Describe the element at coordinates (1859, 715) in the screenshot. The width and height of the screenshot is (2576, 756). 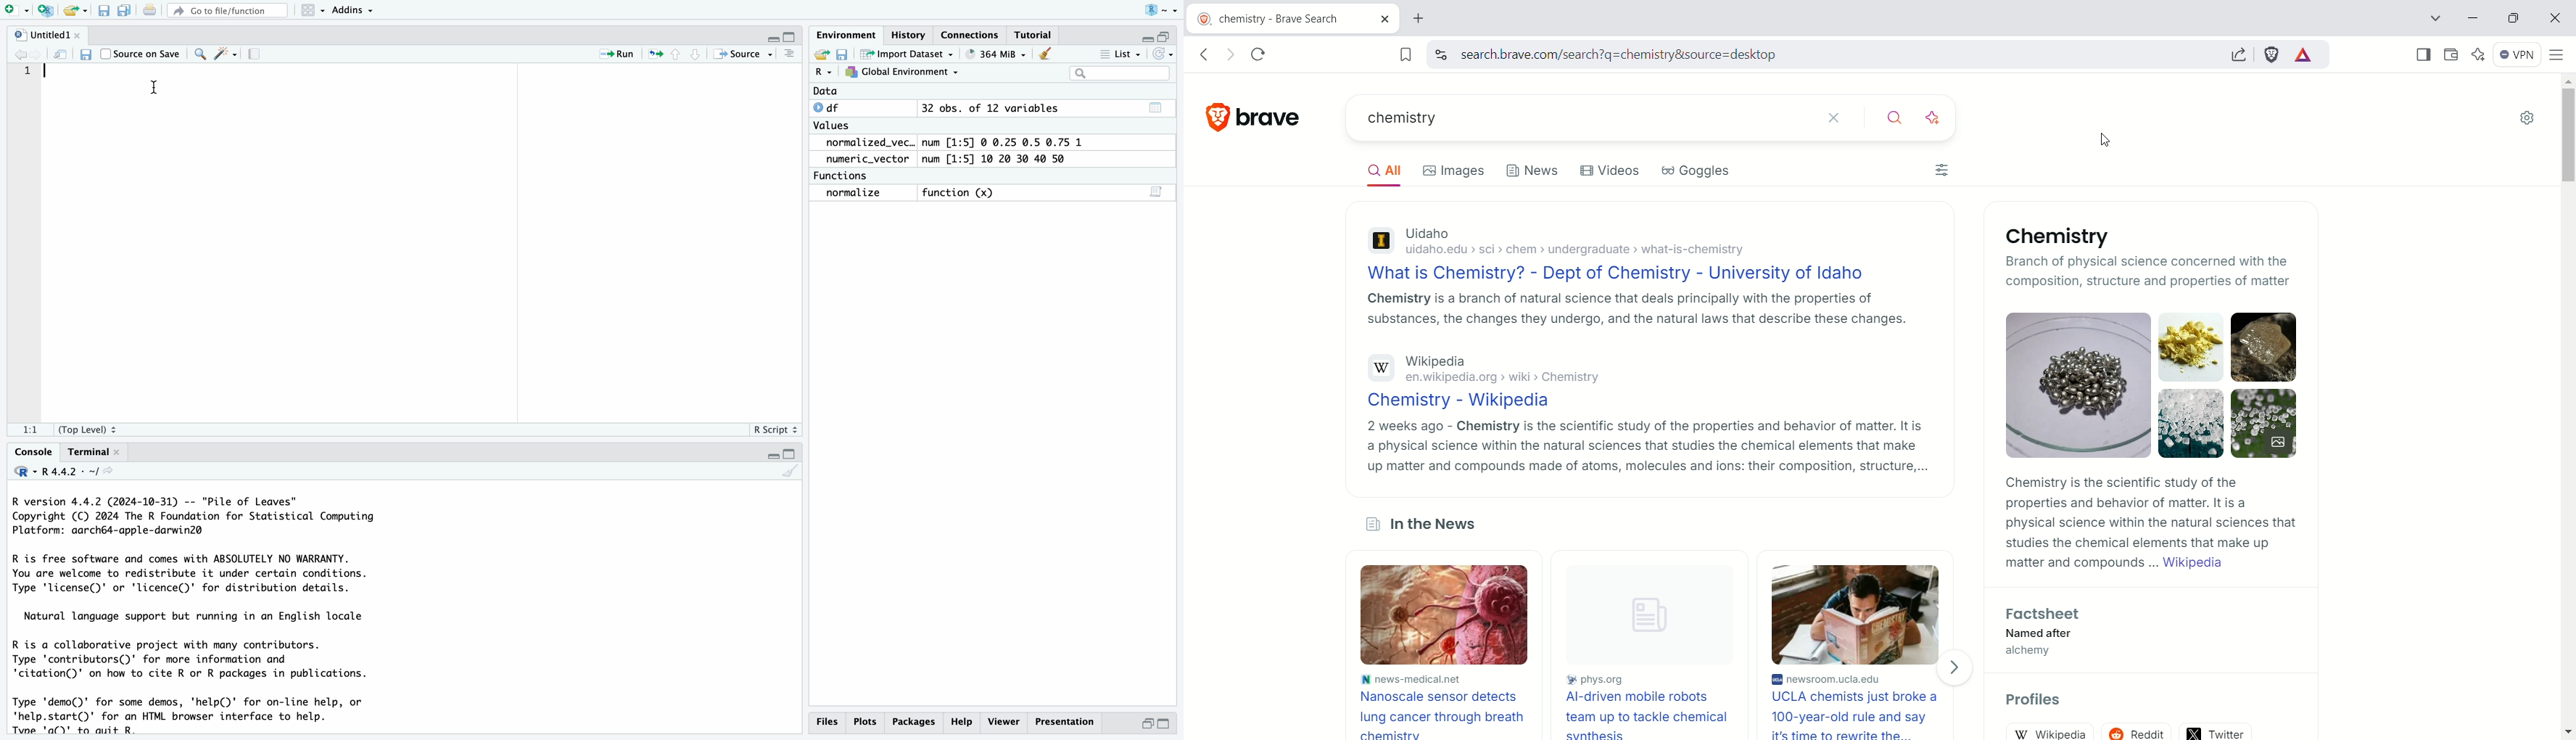
I see `UCLA chemists just broke a 100-year old rule and say it's time to rewrite the` at that location.